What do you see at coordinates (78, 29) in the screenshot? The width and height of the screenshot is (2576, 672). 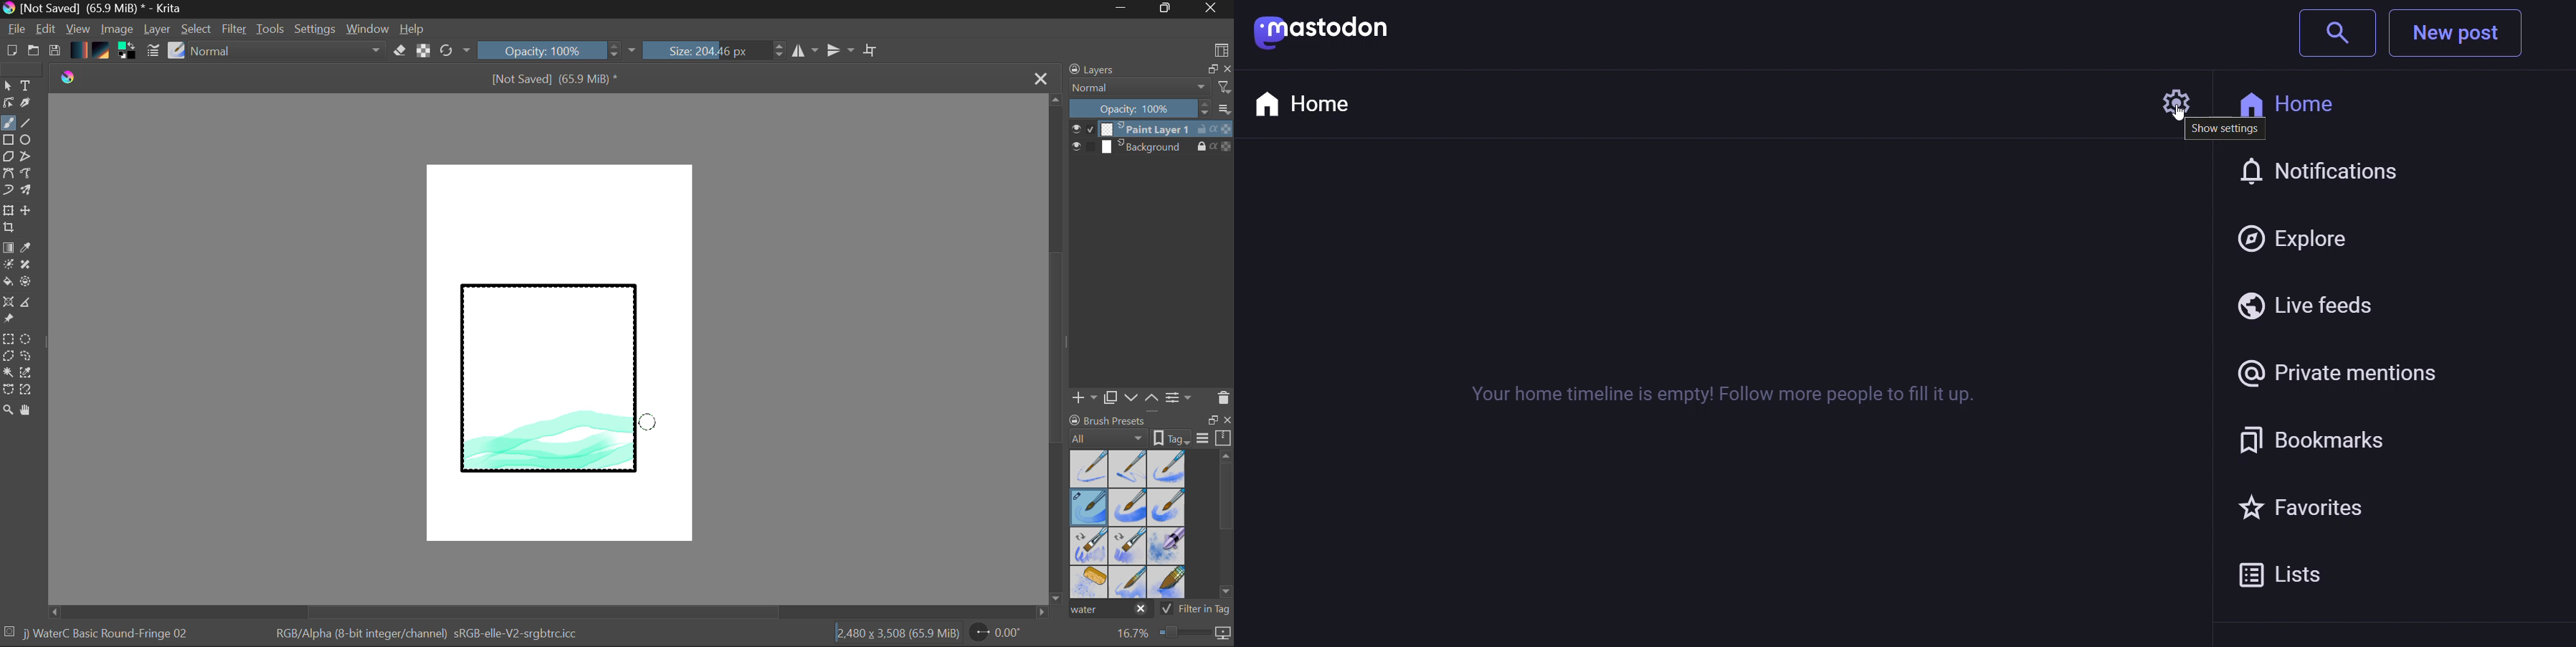 I see `View` at bounding box center [78, 29].